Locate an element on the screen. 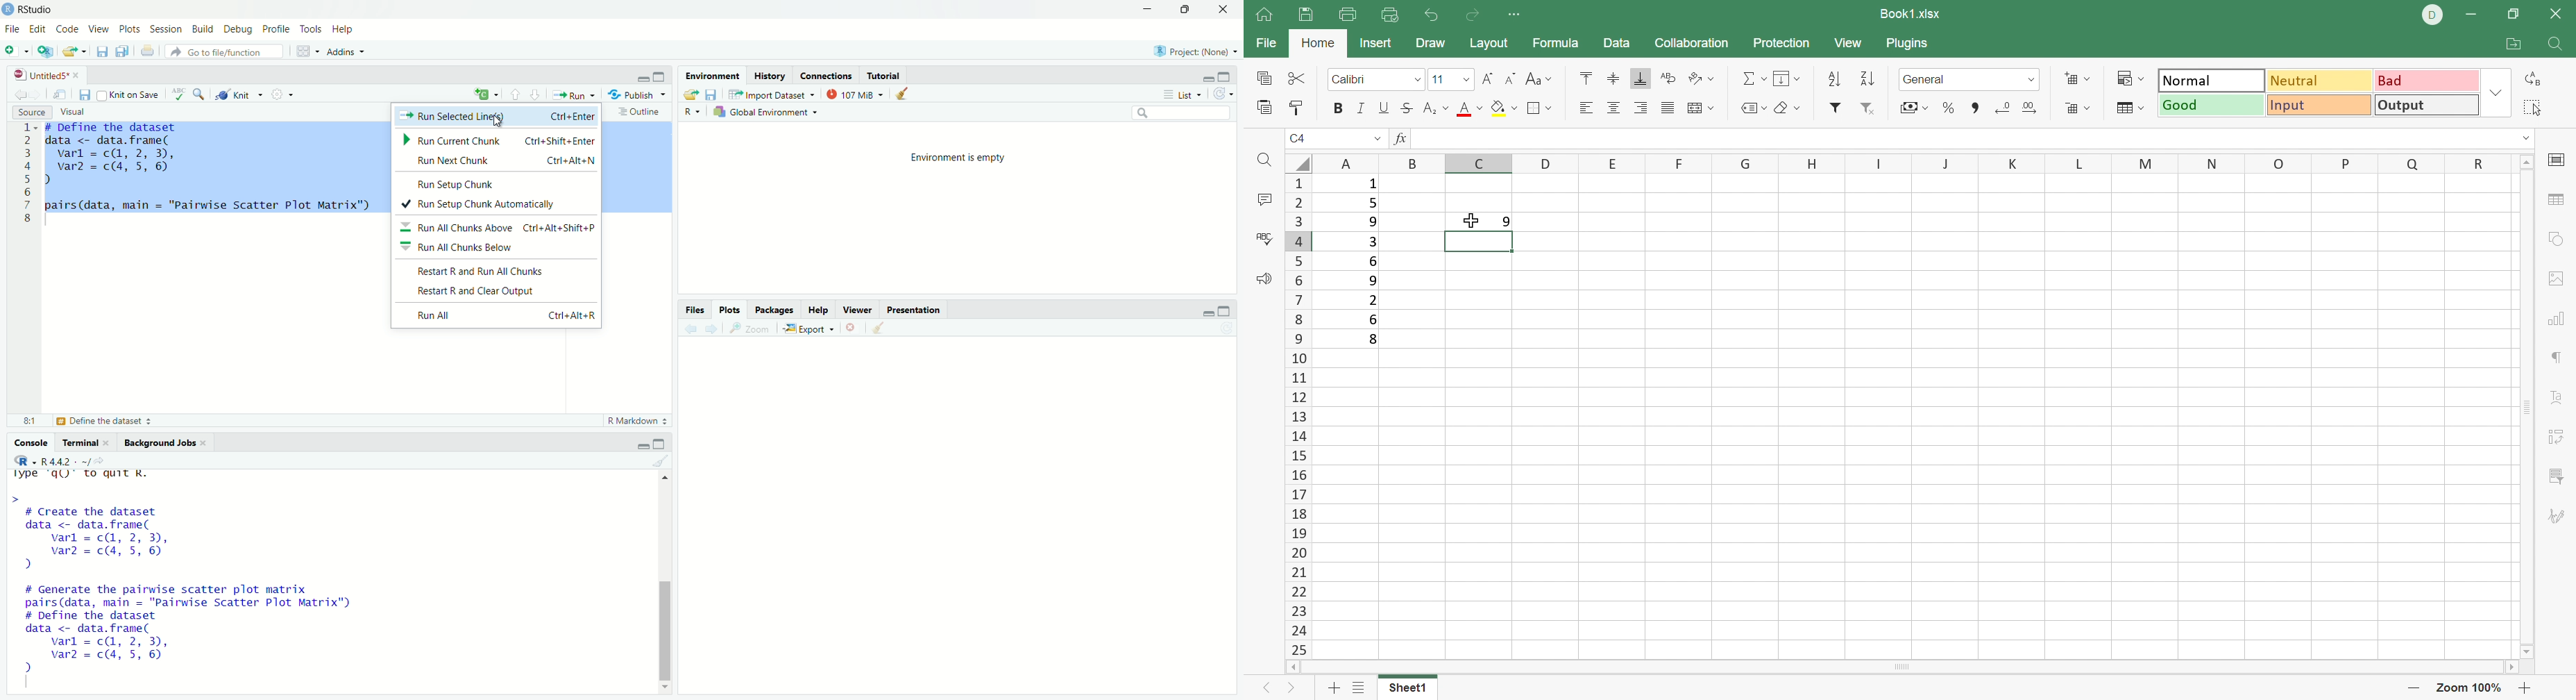 The image size is (2576, 700). R 4.4.2 ~/ is located at coordinates (65, 460).